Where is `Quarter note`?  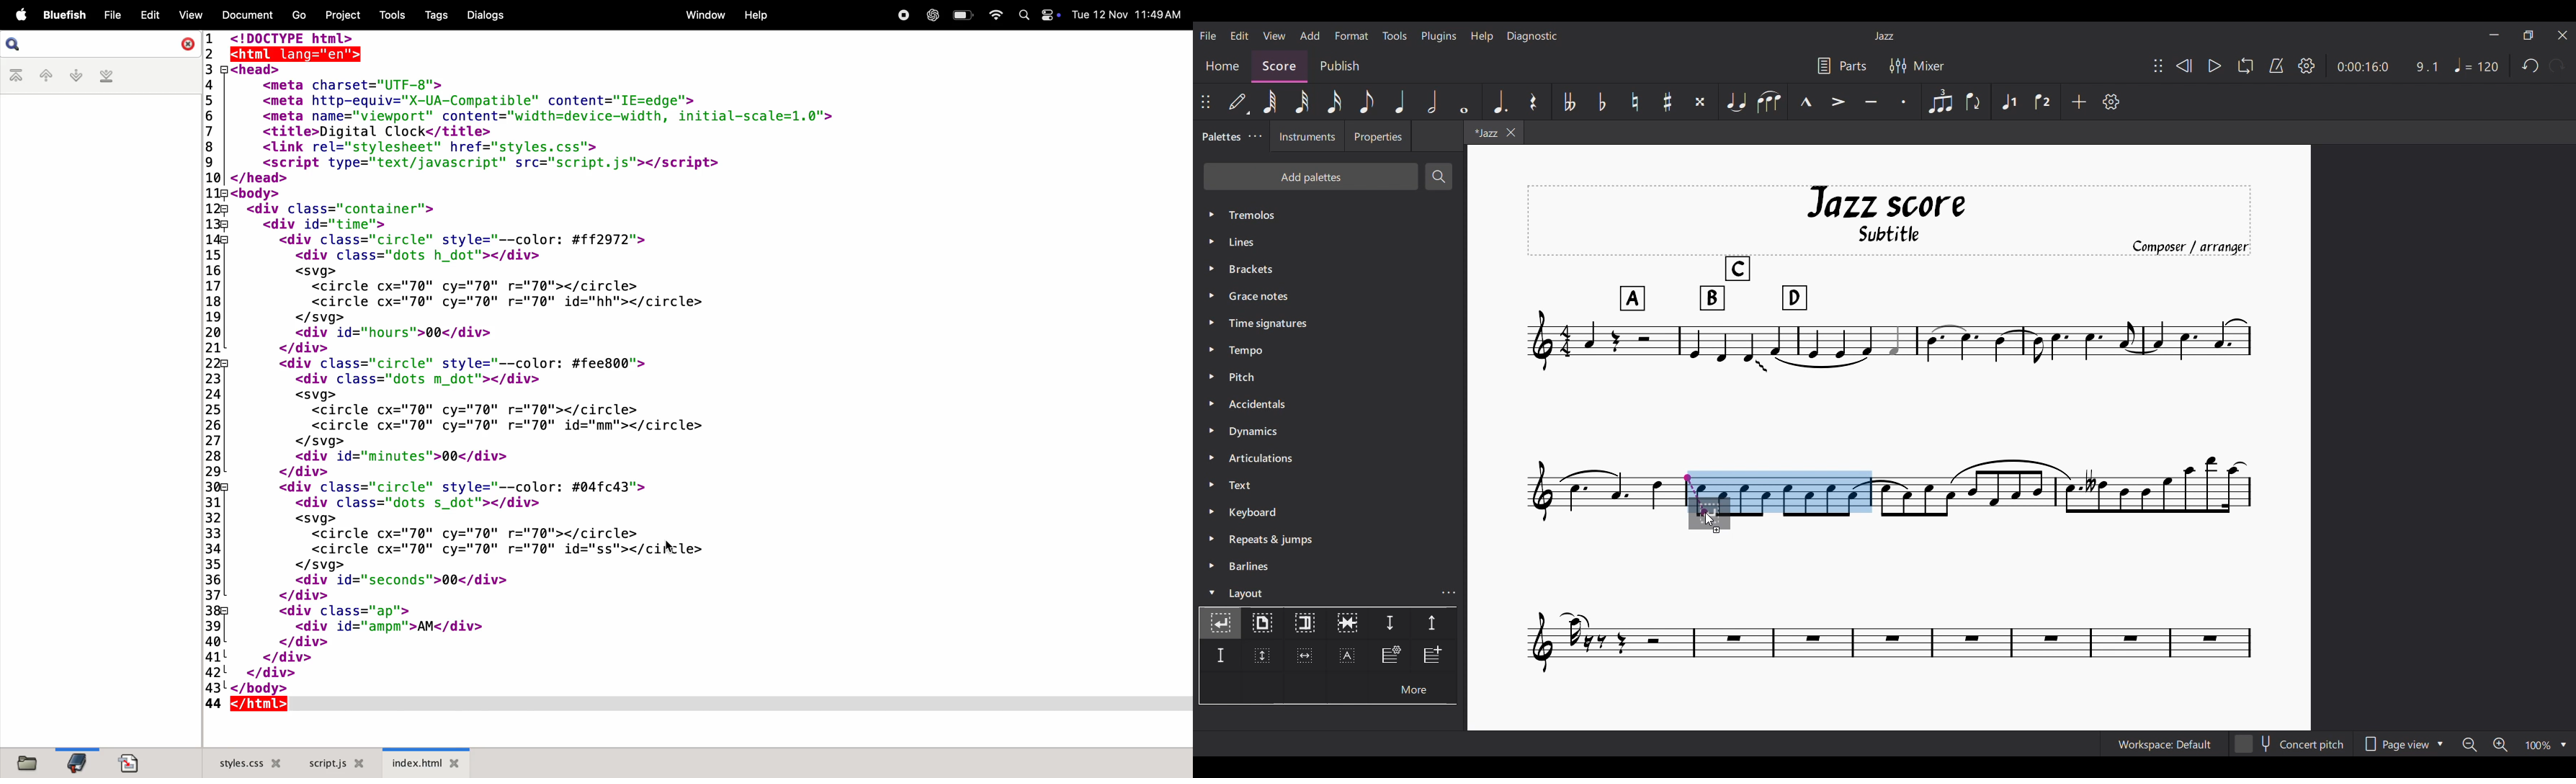
Quarter note is located at coordinates (1400, 102).